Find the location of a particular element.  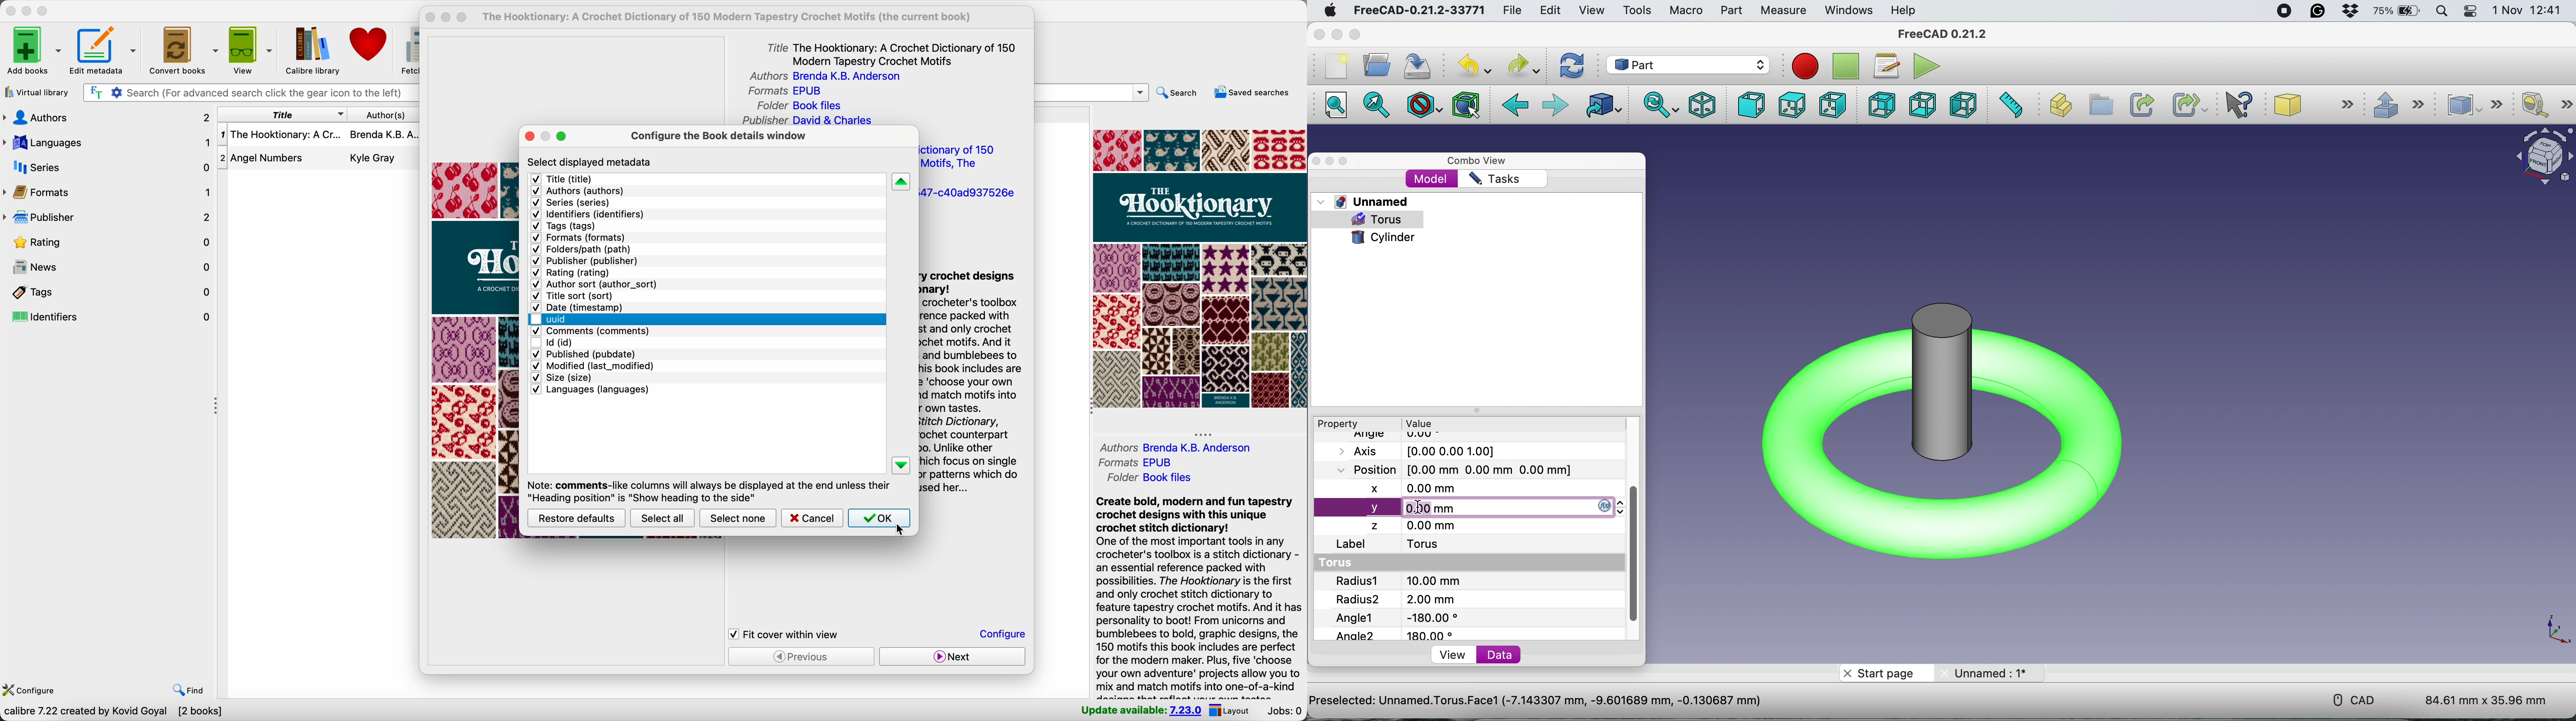

current book is located at coordinates (734, 17).